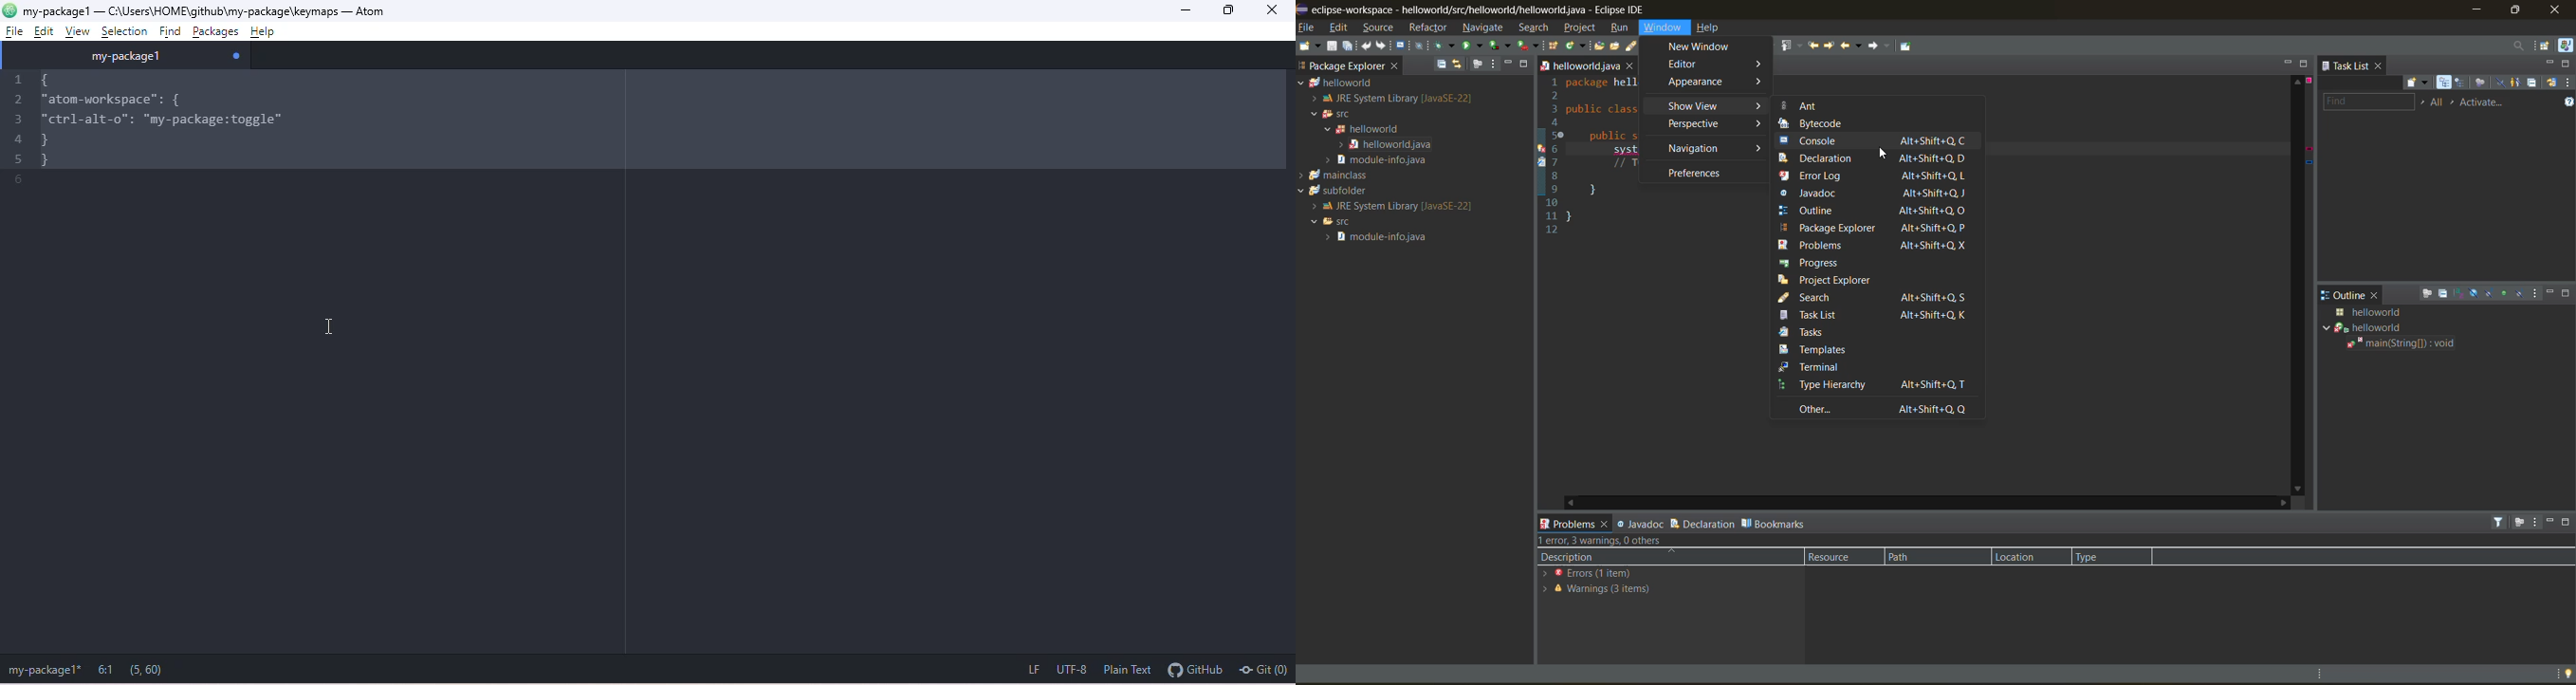 The height and width of the screenshot is (700, 2576). I want to click on JRE System Library [Java SE-22], so click(1397, 99).